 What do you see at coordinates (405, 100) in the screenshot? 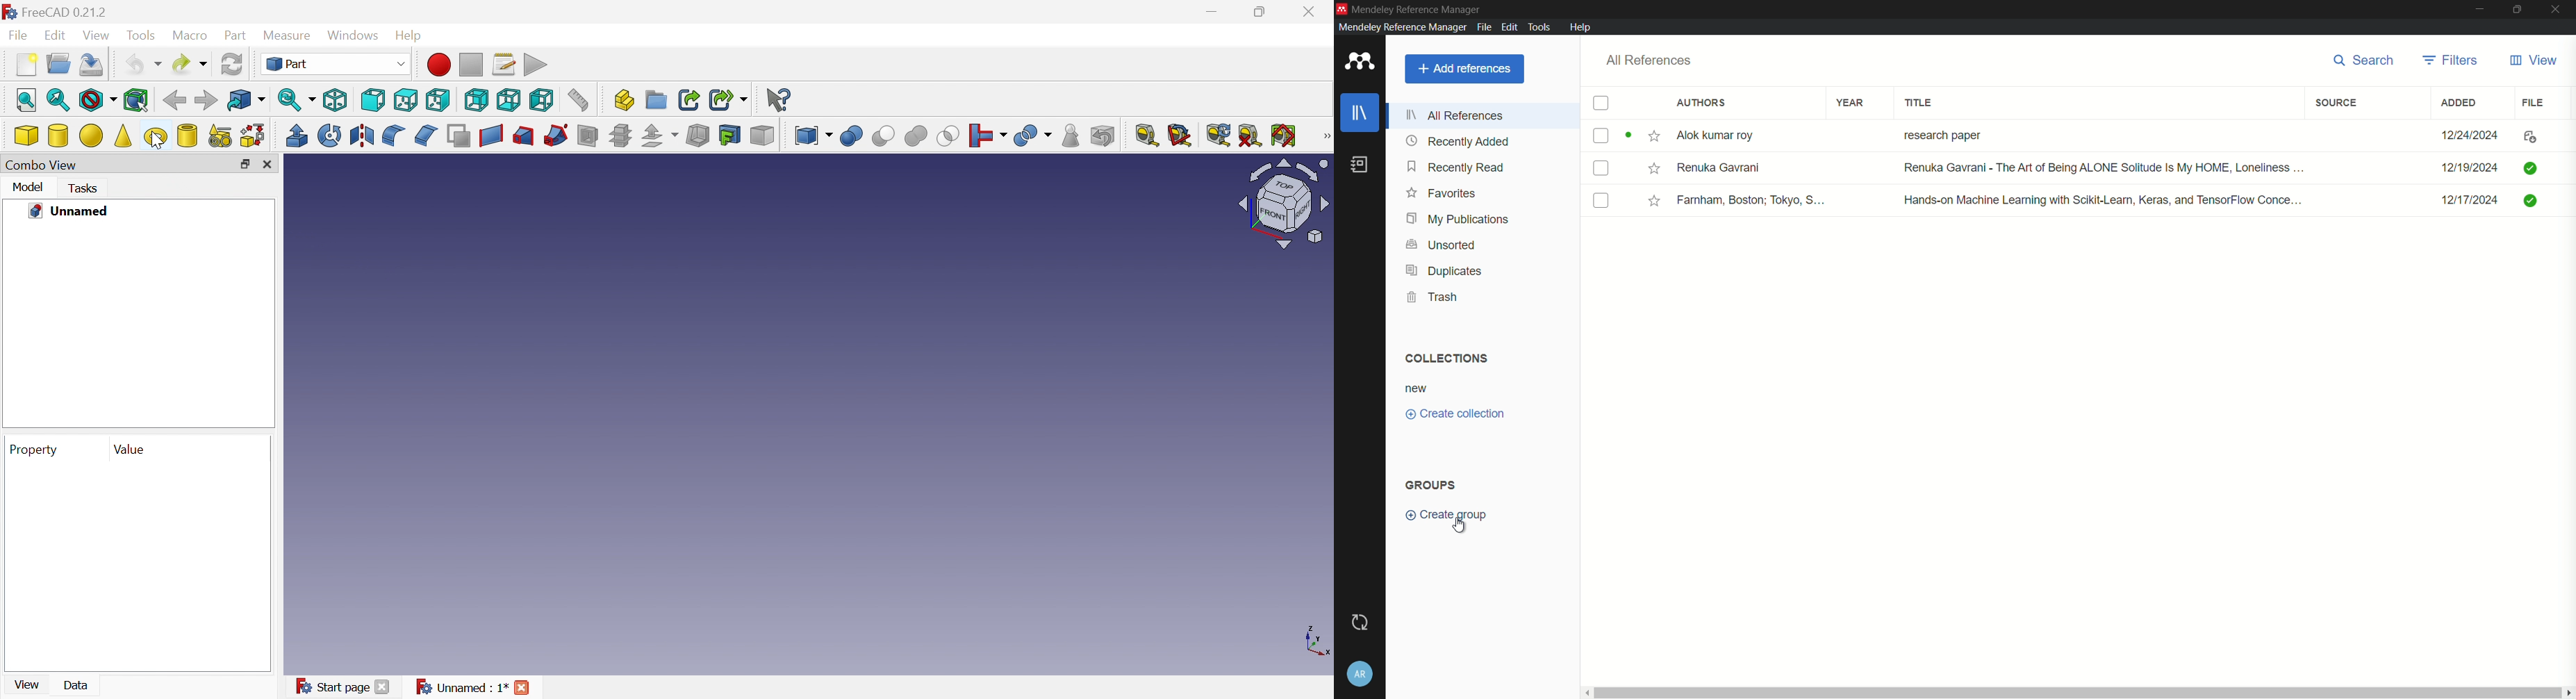
I see `Top` at bounding box center [405, 100].